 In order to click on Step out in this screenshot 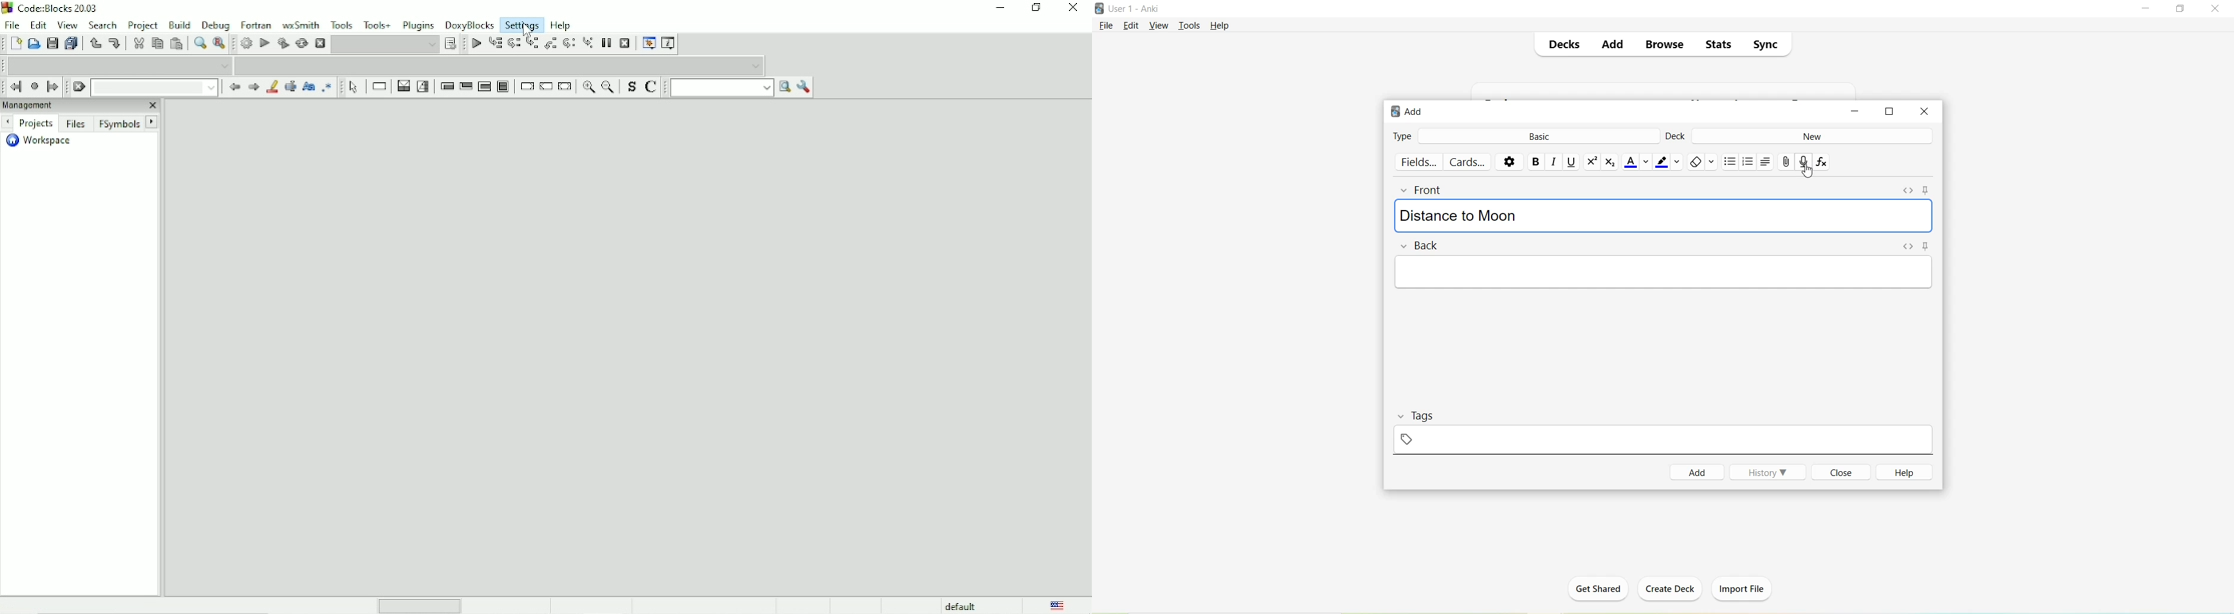, I will do `click(550, 44)`.